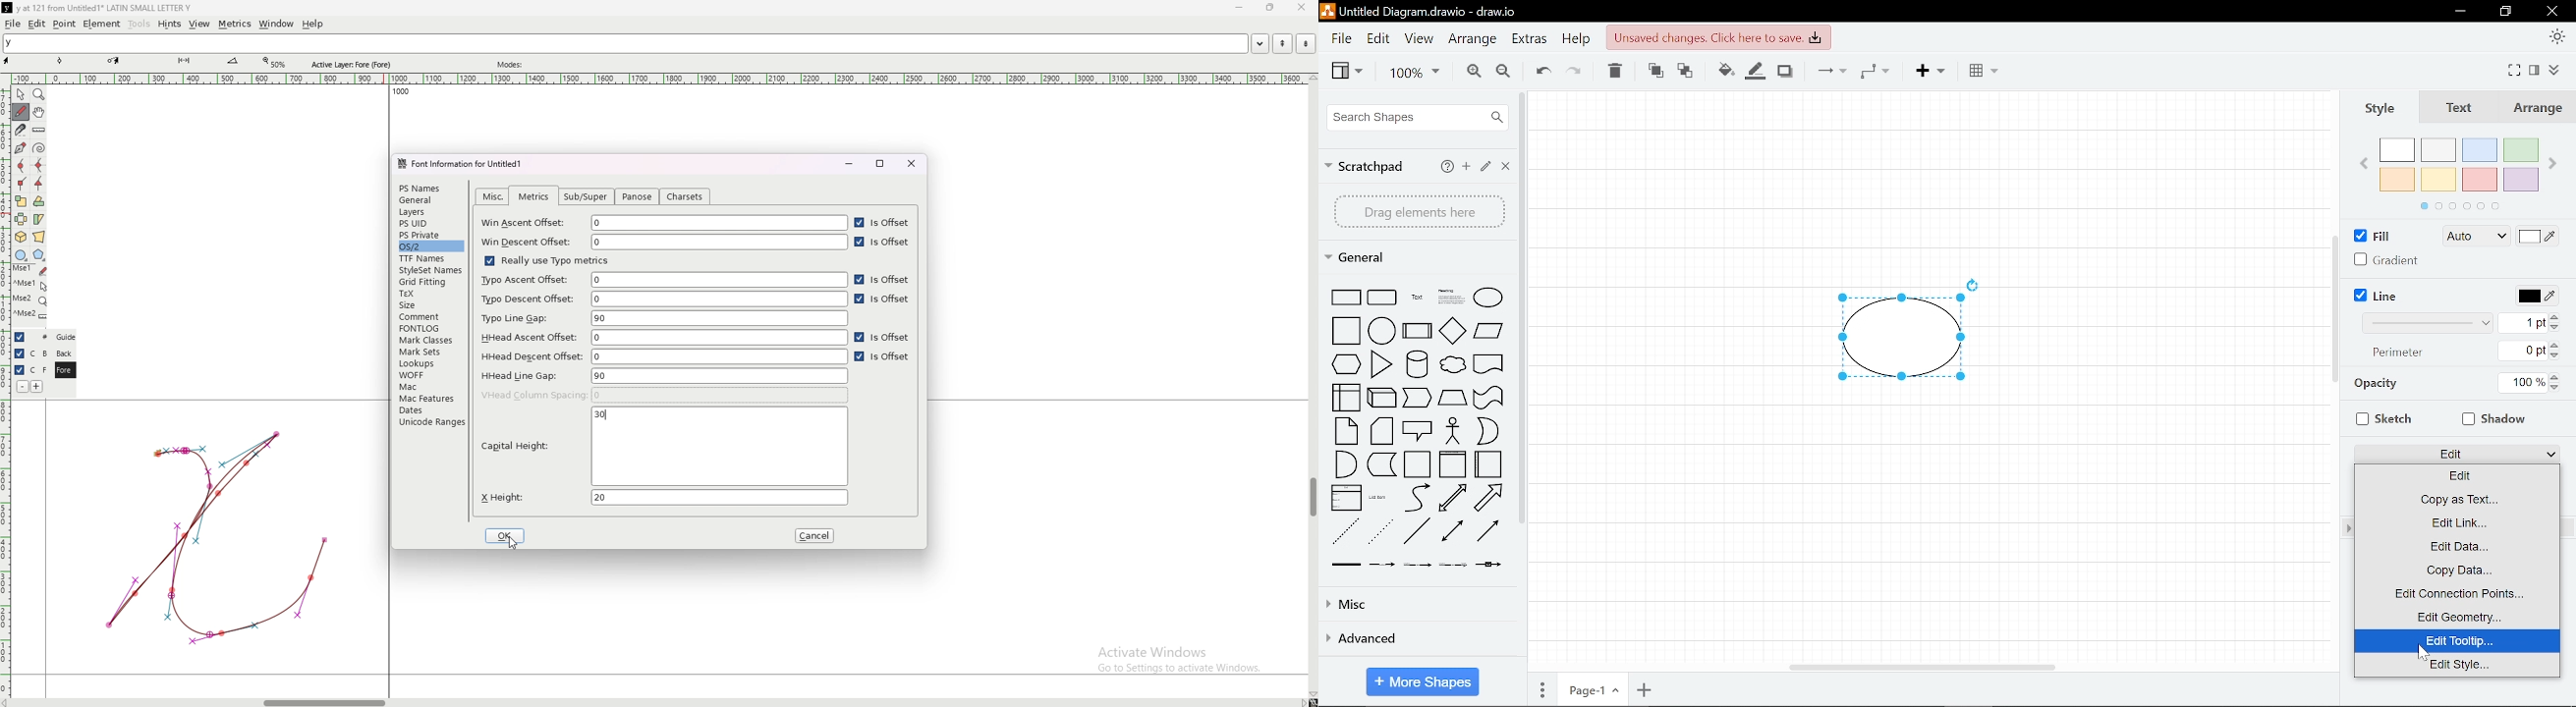 This screenshot has width=2576, height=728. I want to click on is offset, so click(883, 279).